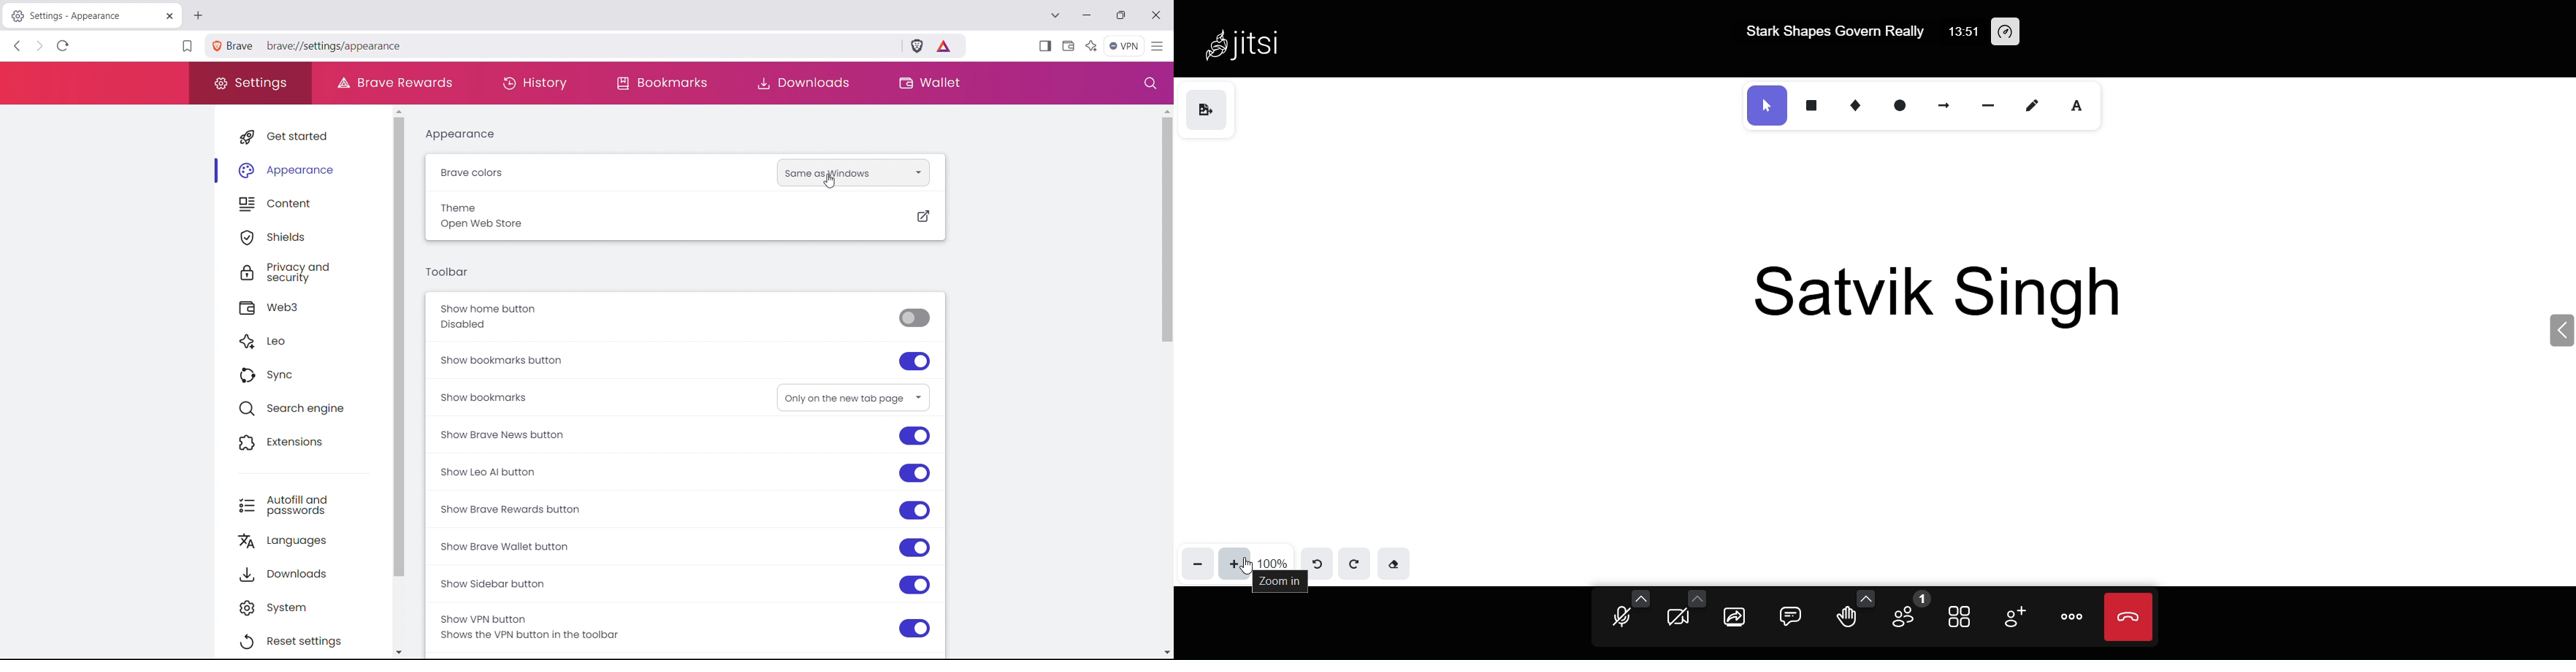 The height and width of the screenshot is (672, 2576). I want to click on scroll up, so click(405, 111).